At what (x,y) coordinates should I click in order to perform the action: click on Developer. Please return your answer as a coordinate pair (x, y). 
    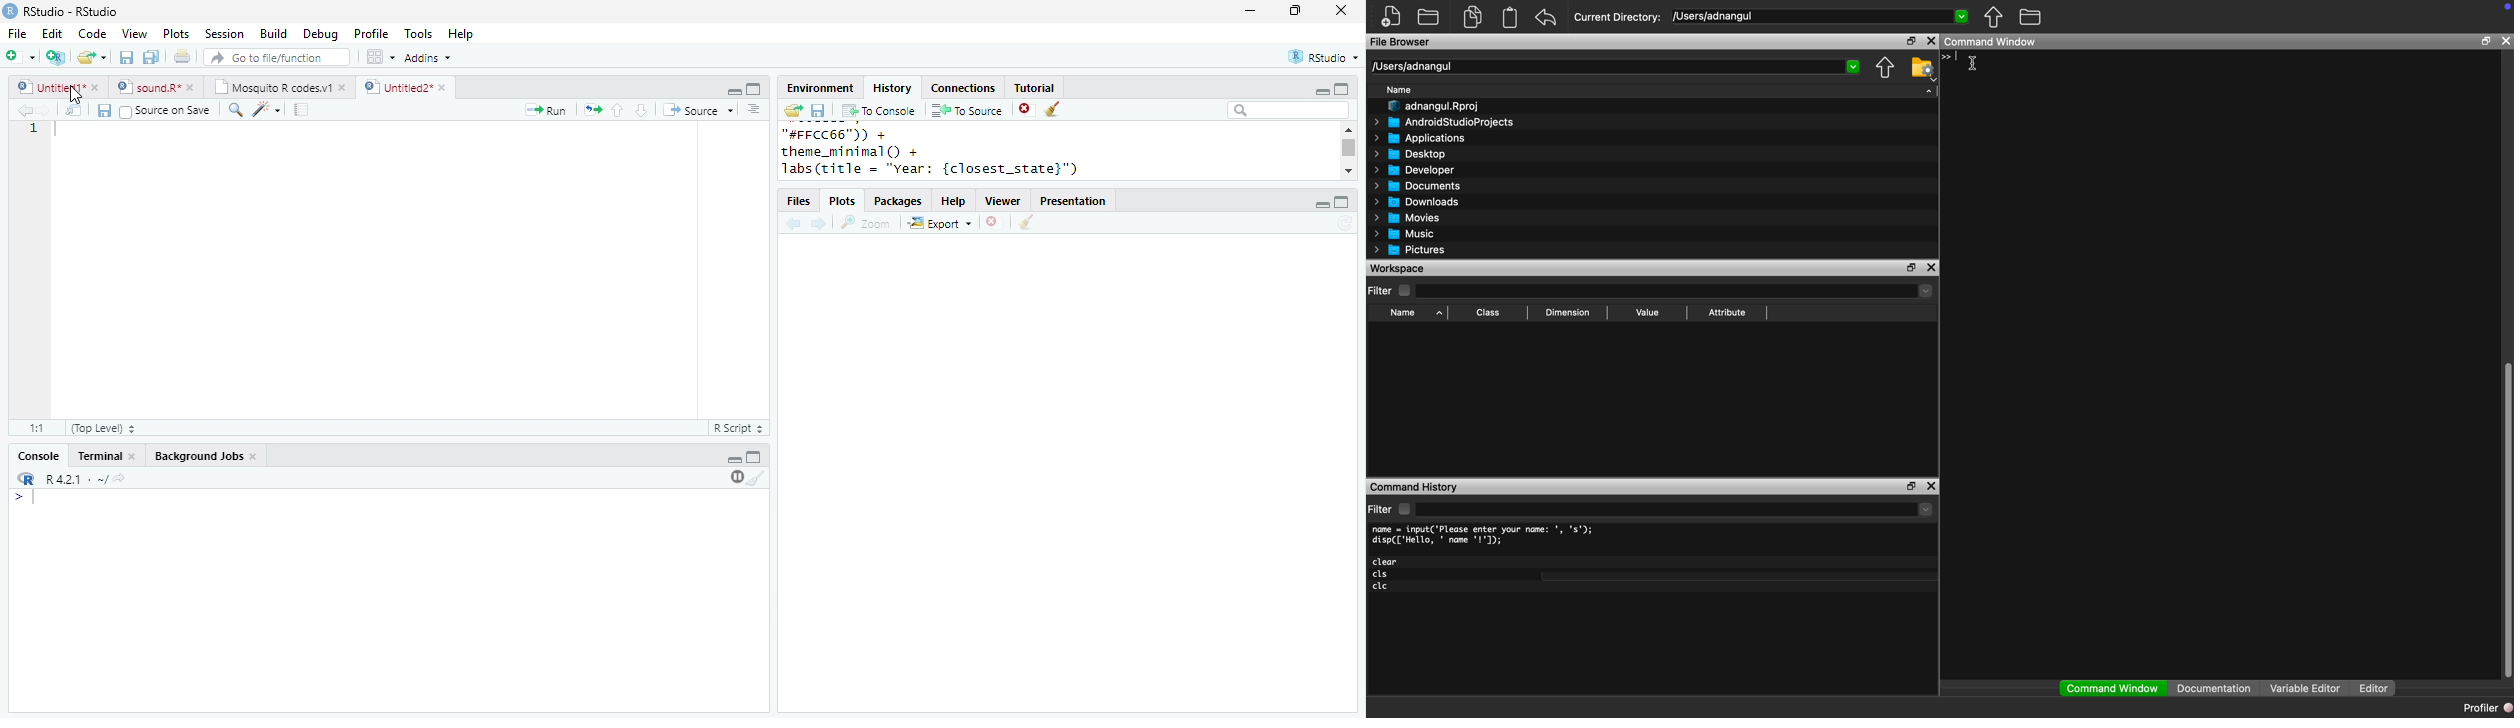
    Looking at the image, I should click on (1413, 170).